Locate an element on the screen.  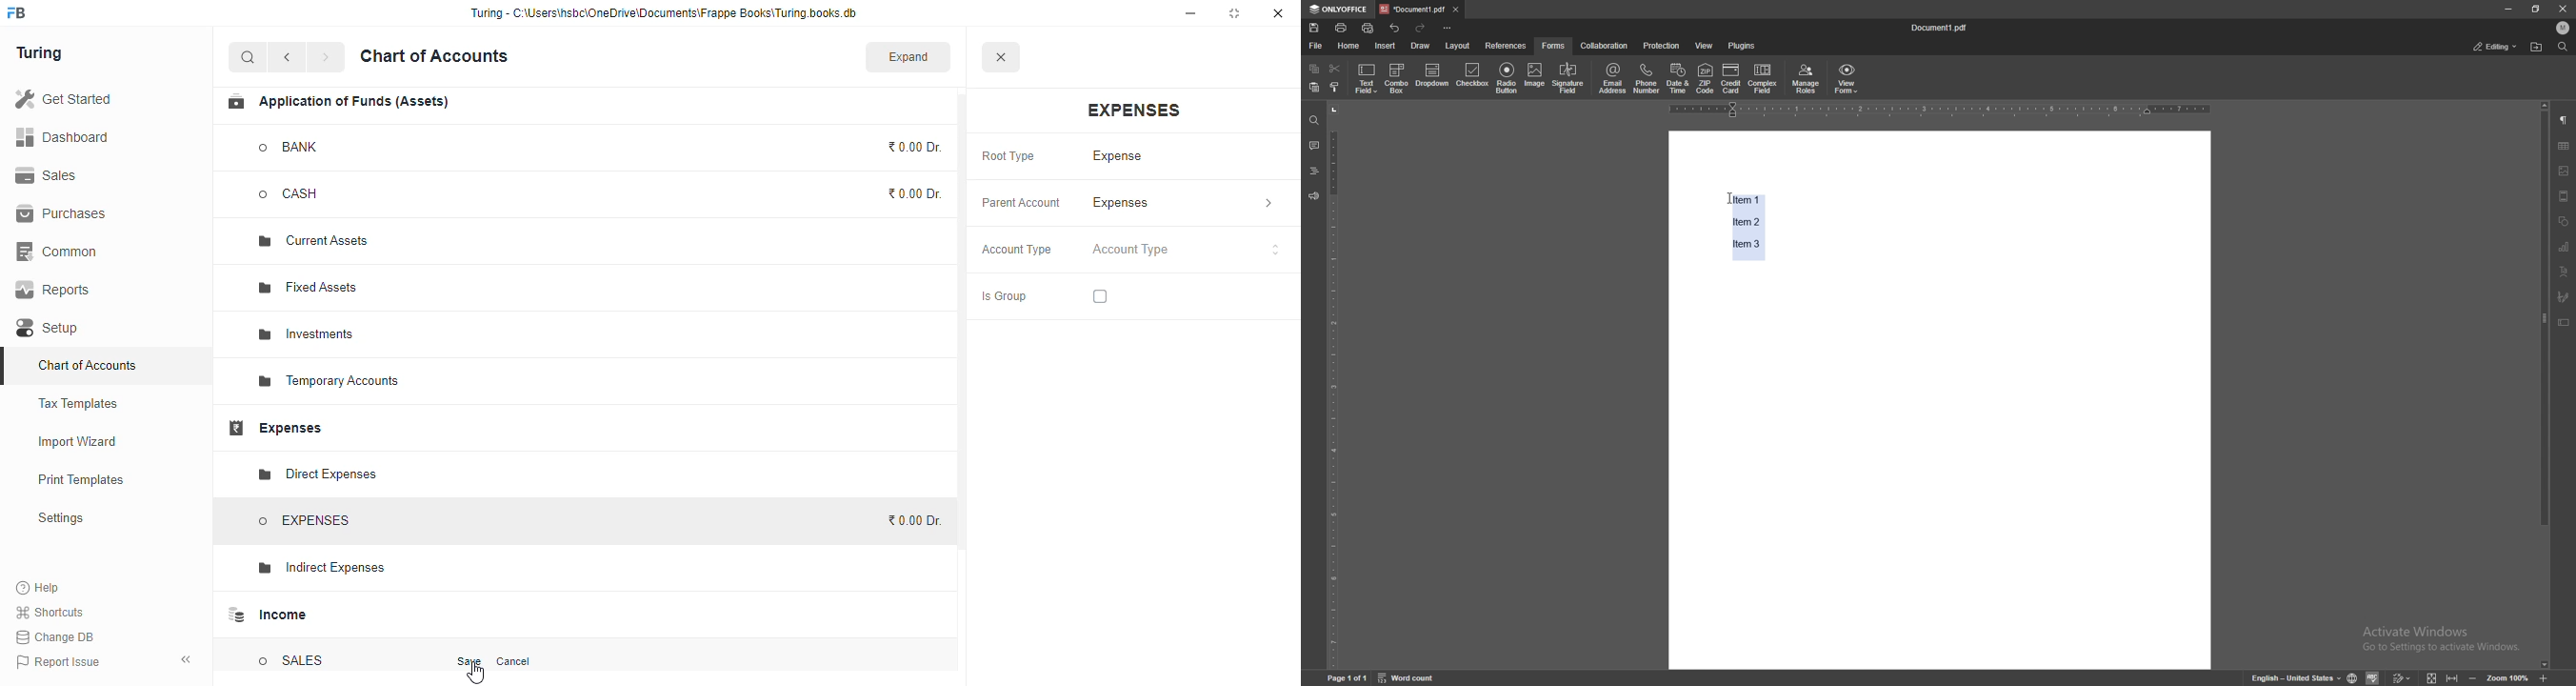
list is located at coordinates (1741, 224).